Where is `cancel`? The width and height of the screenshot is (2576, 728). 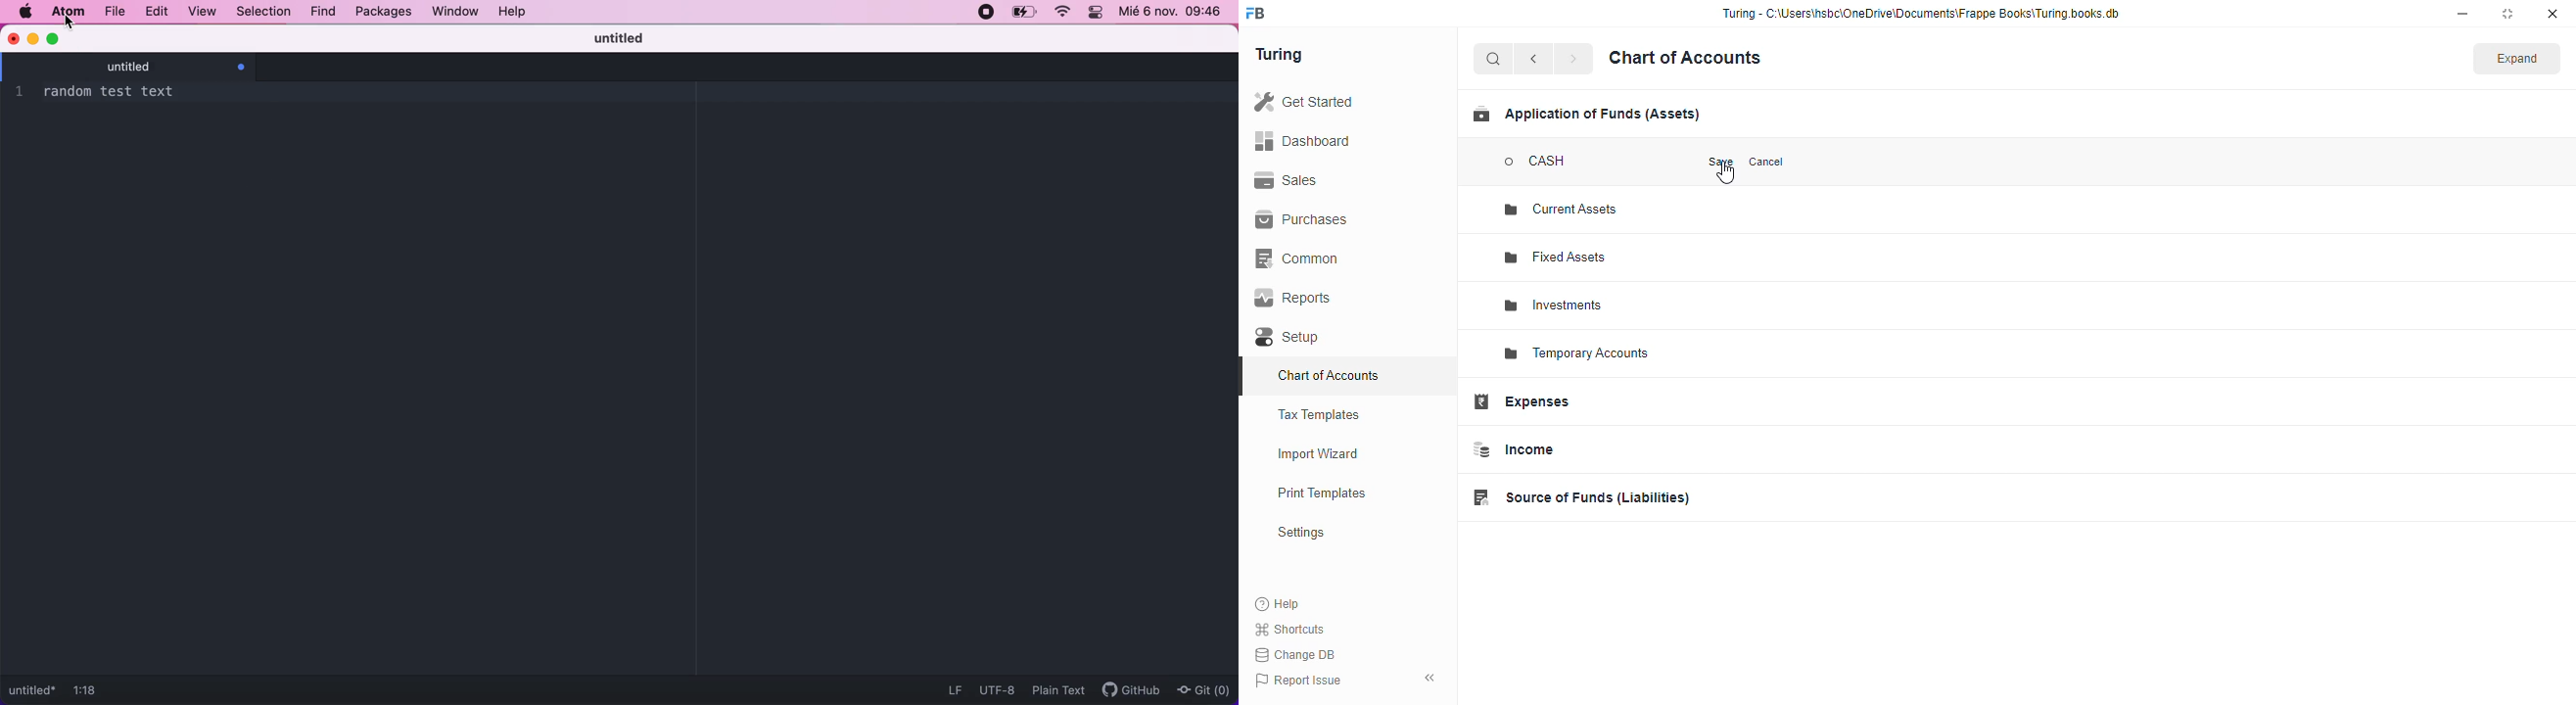 cancel is located at coordinates (1766, 163).